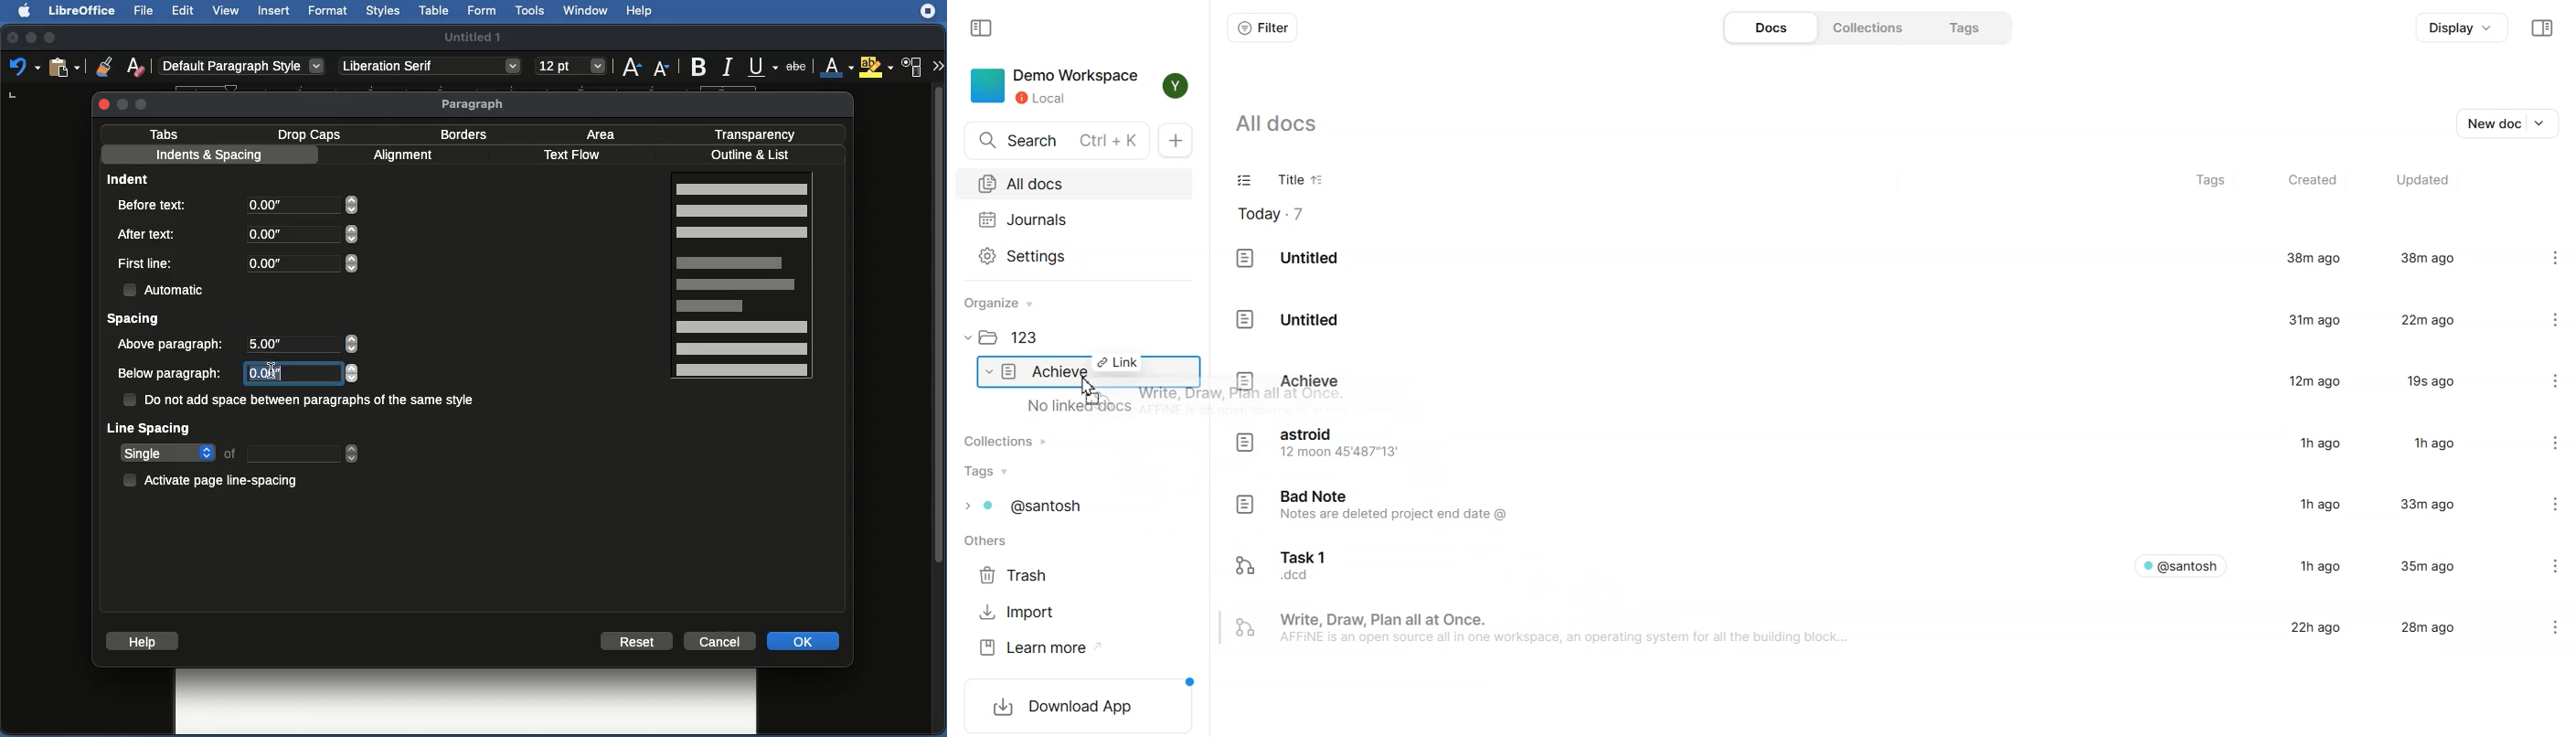 The image size is (2576, 756). What do you see at coordinates (753, 155) in the screenshot?
I see `Outline and list` at bounding box center [753, 155].